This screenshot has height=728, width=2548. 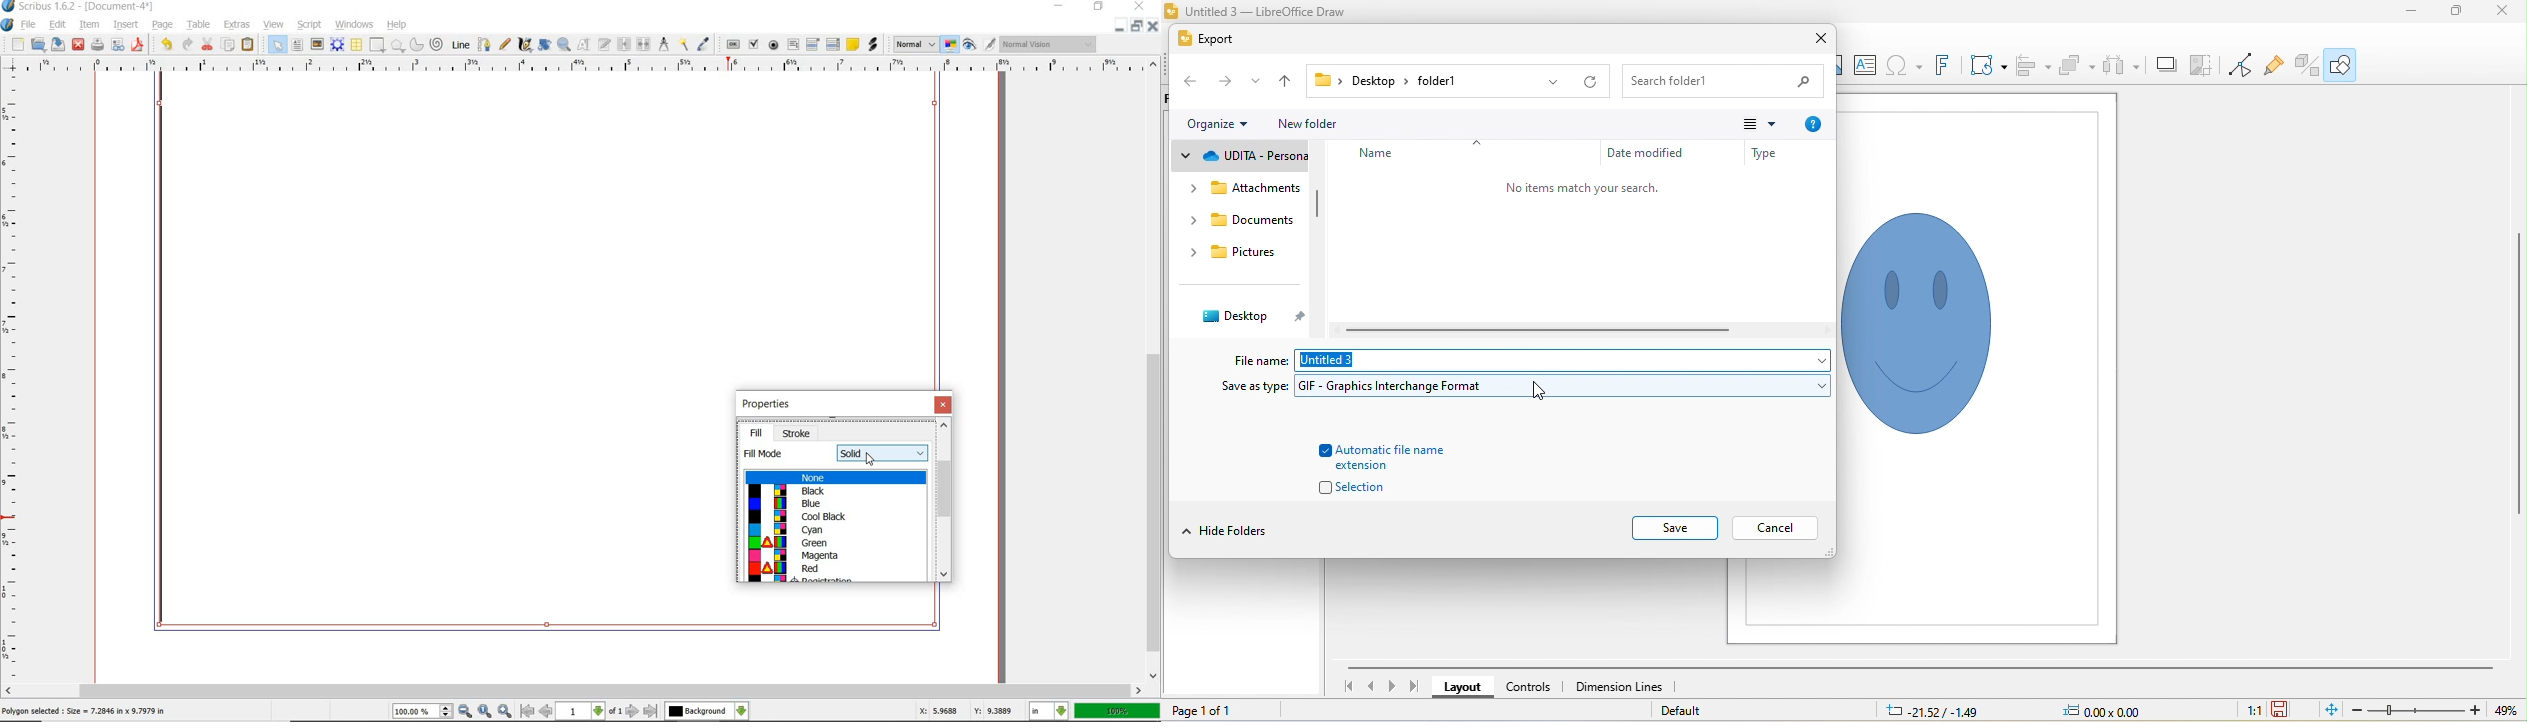 I want to click on link annotation, so click(x=872, y=46).